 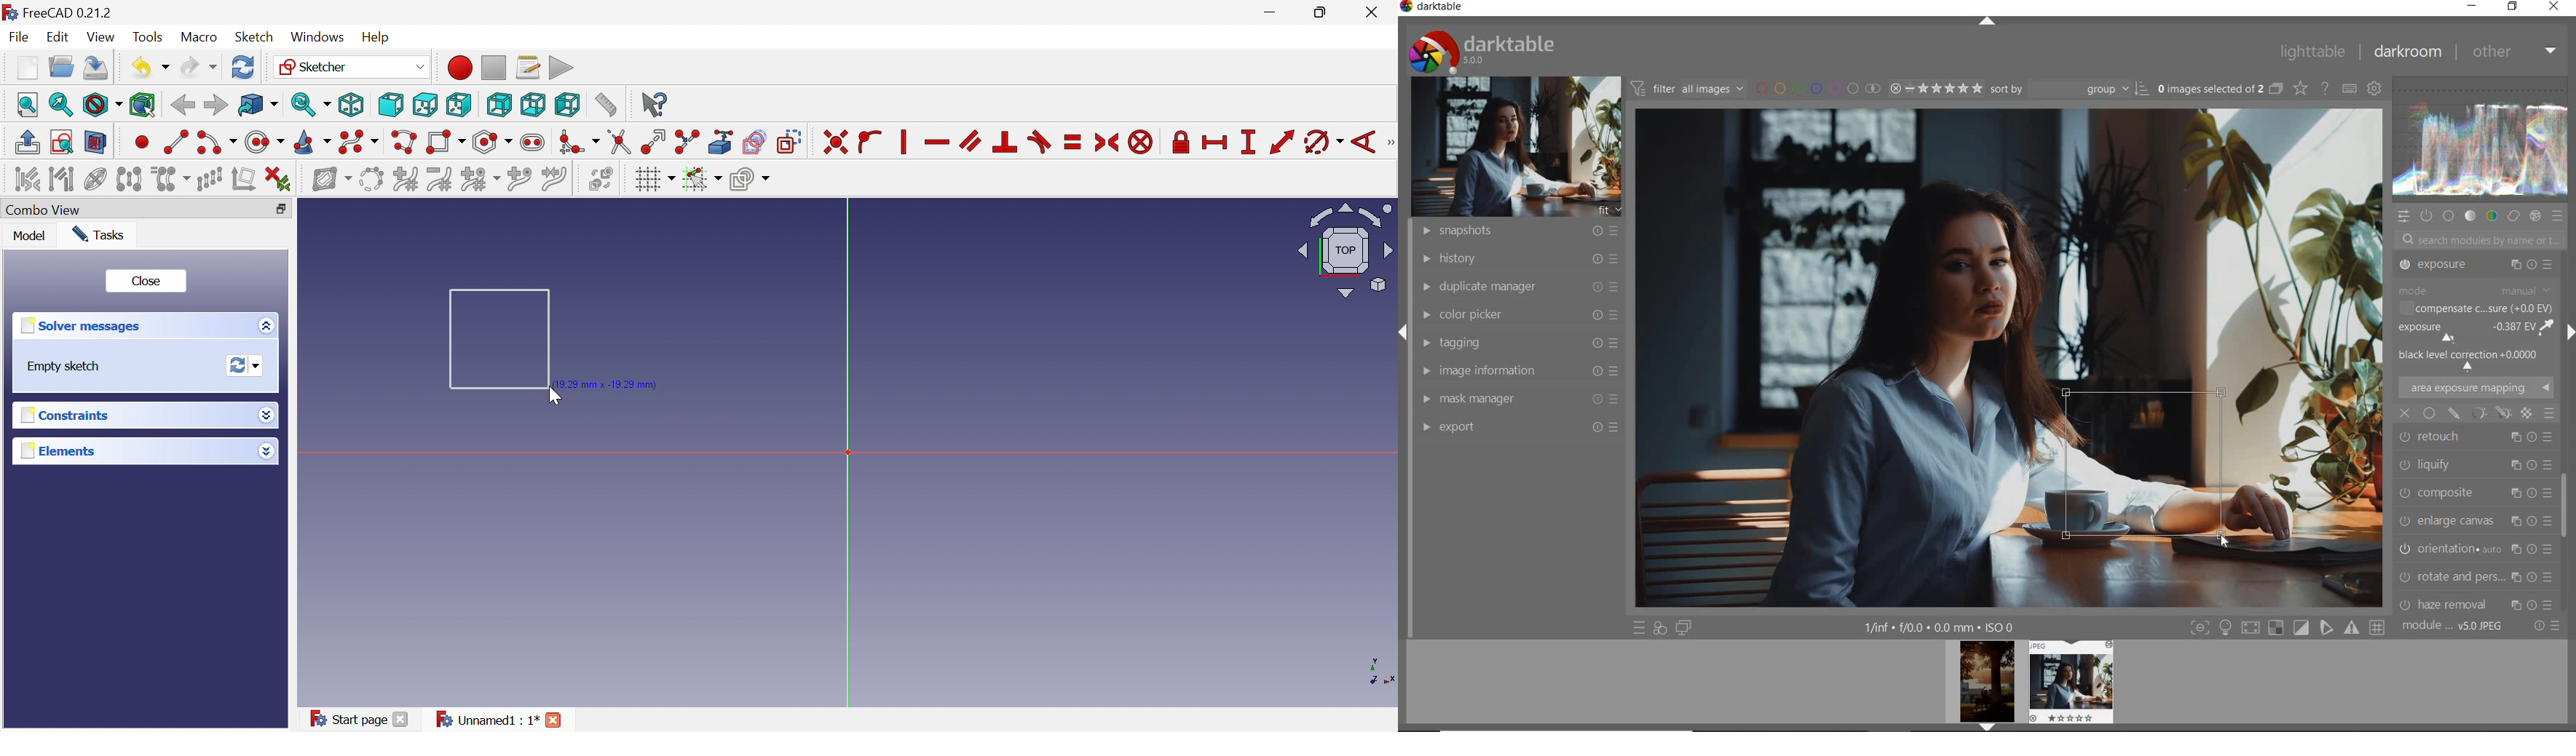 I want to click on Help, so click(x=376, y=36).